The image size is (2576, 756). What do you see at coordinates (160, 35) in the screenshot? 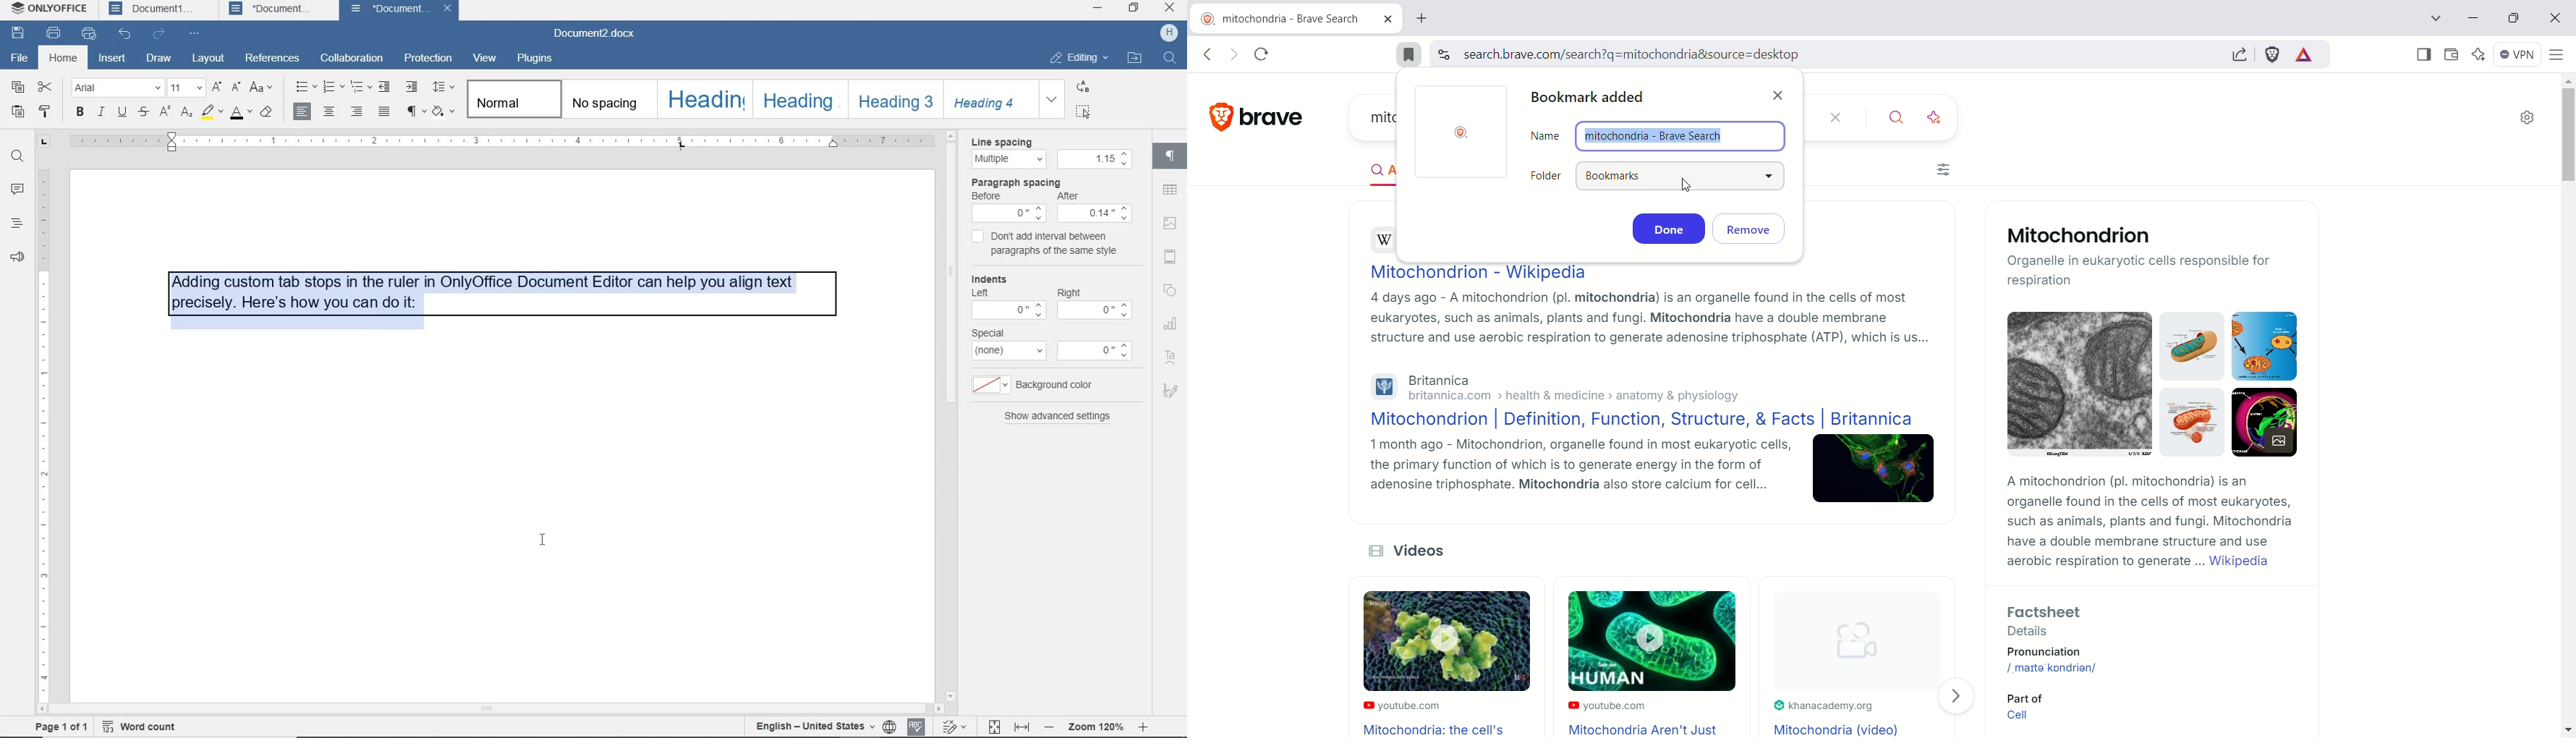
I see `redo` at bounding box center [160, 35].